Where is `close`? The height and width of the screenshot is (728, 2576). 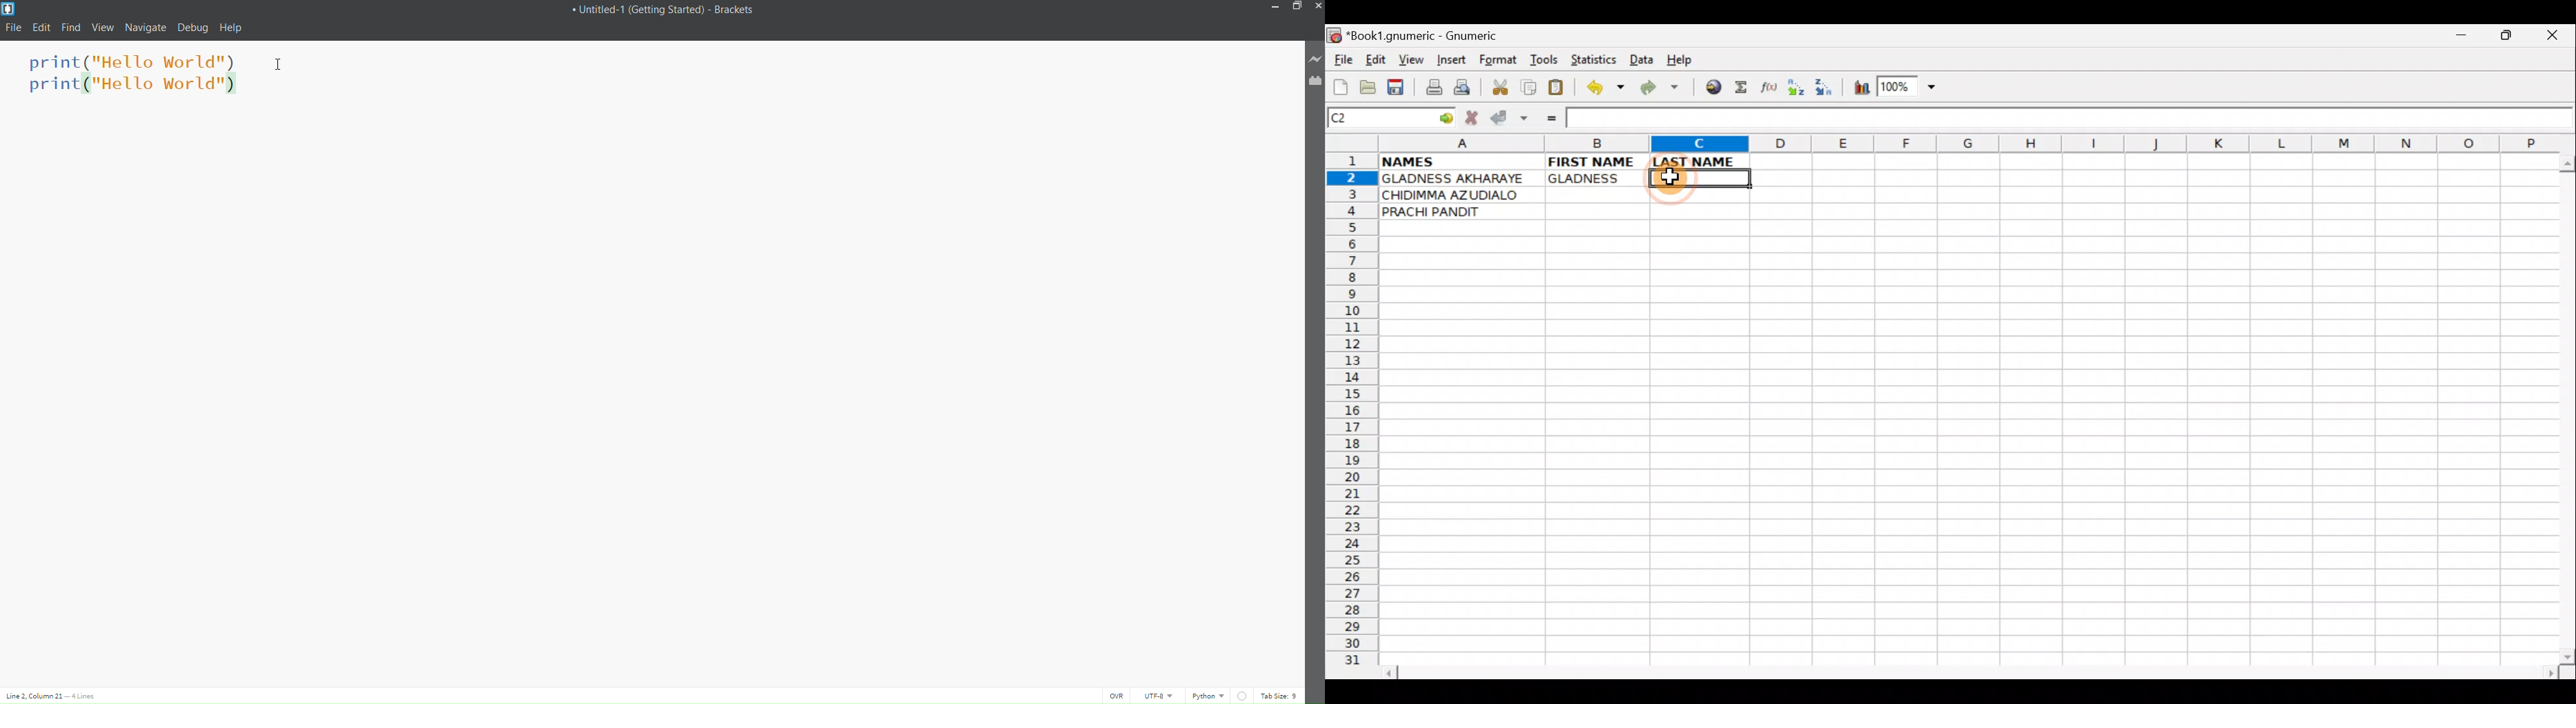
close is located at coordinates (1317, 7).